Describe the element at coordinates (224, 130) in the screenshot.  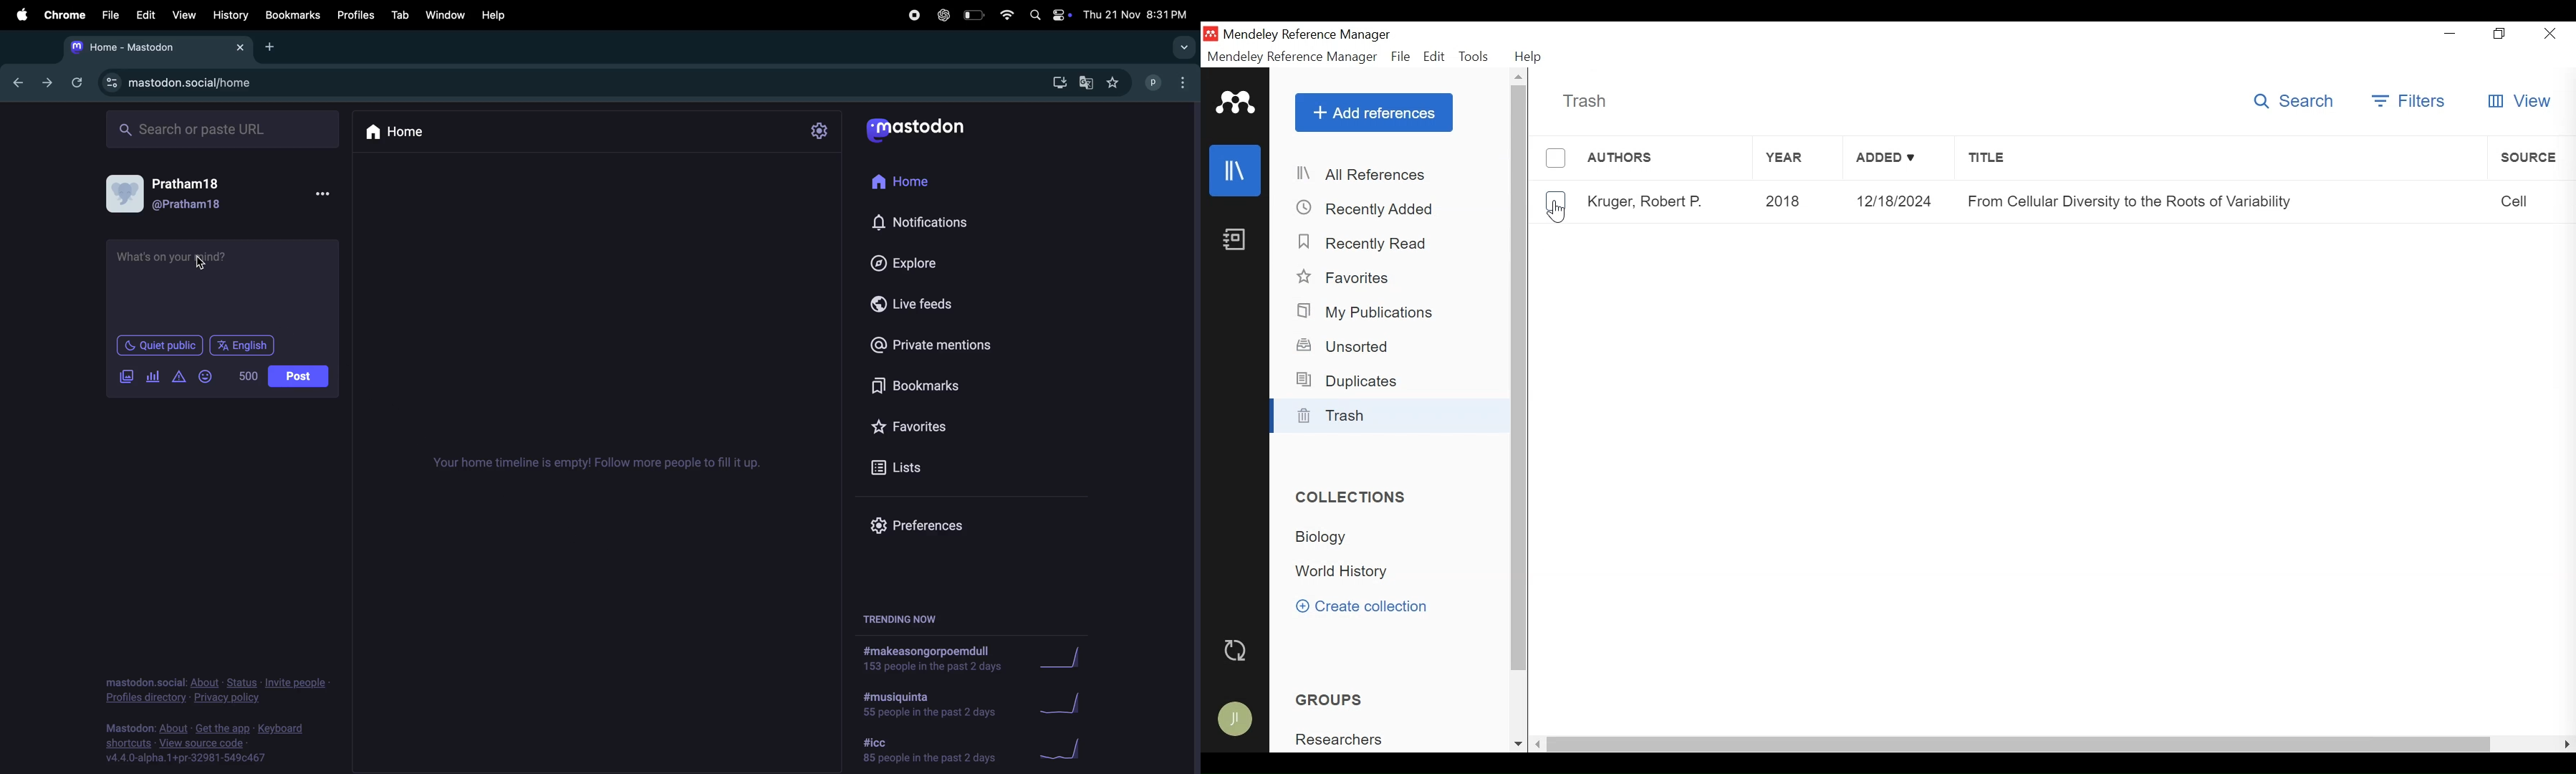
I see `searchbar` at that location.